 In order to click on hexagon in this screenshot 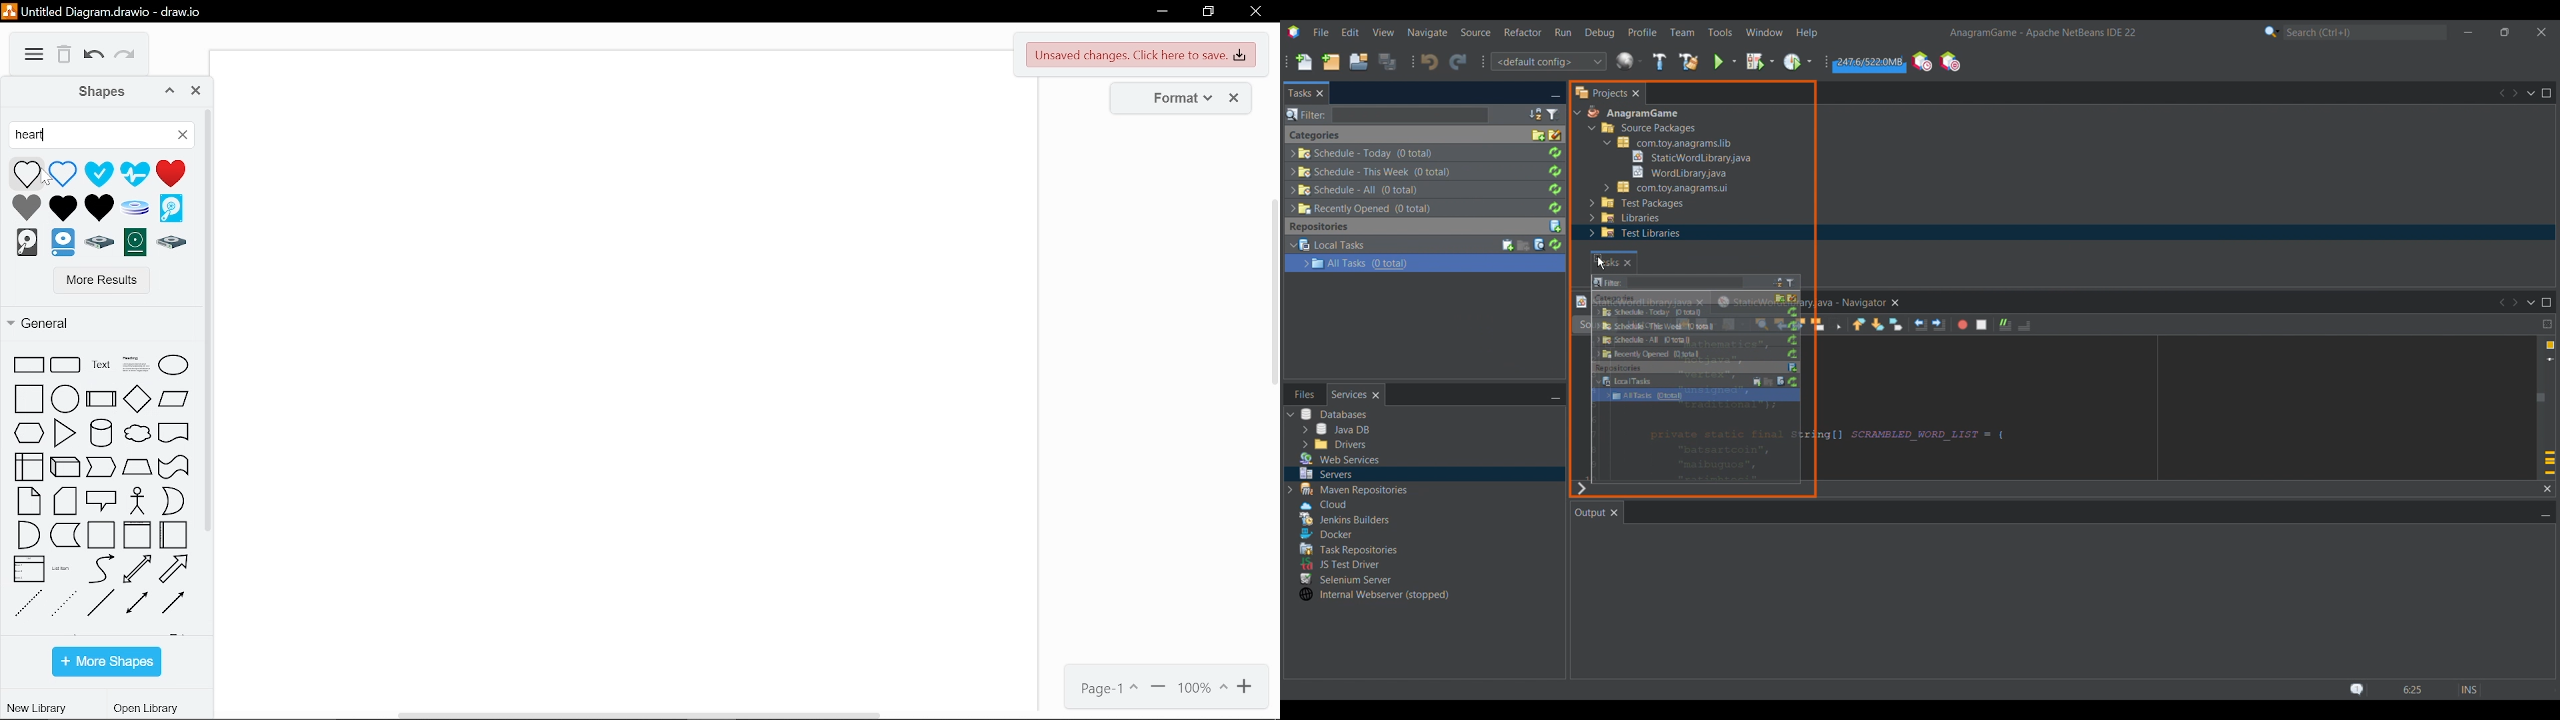, I will do `click(30, 431)`.